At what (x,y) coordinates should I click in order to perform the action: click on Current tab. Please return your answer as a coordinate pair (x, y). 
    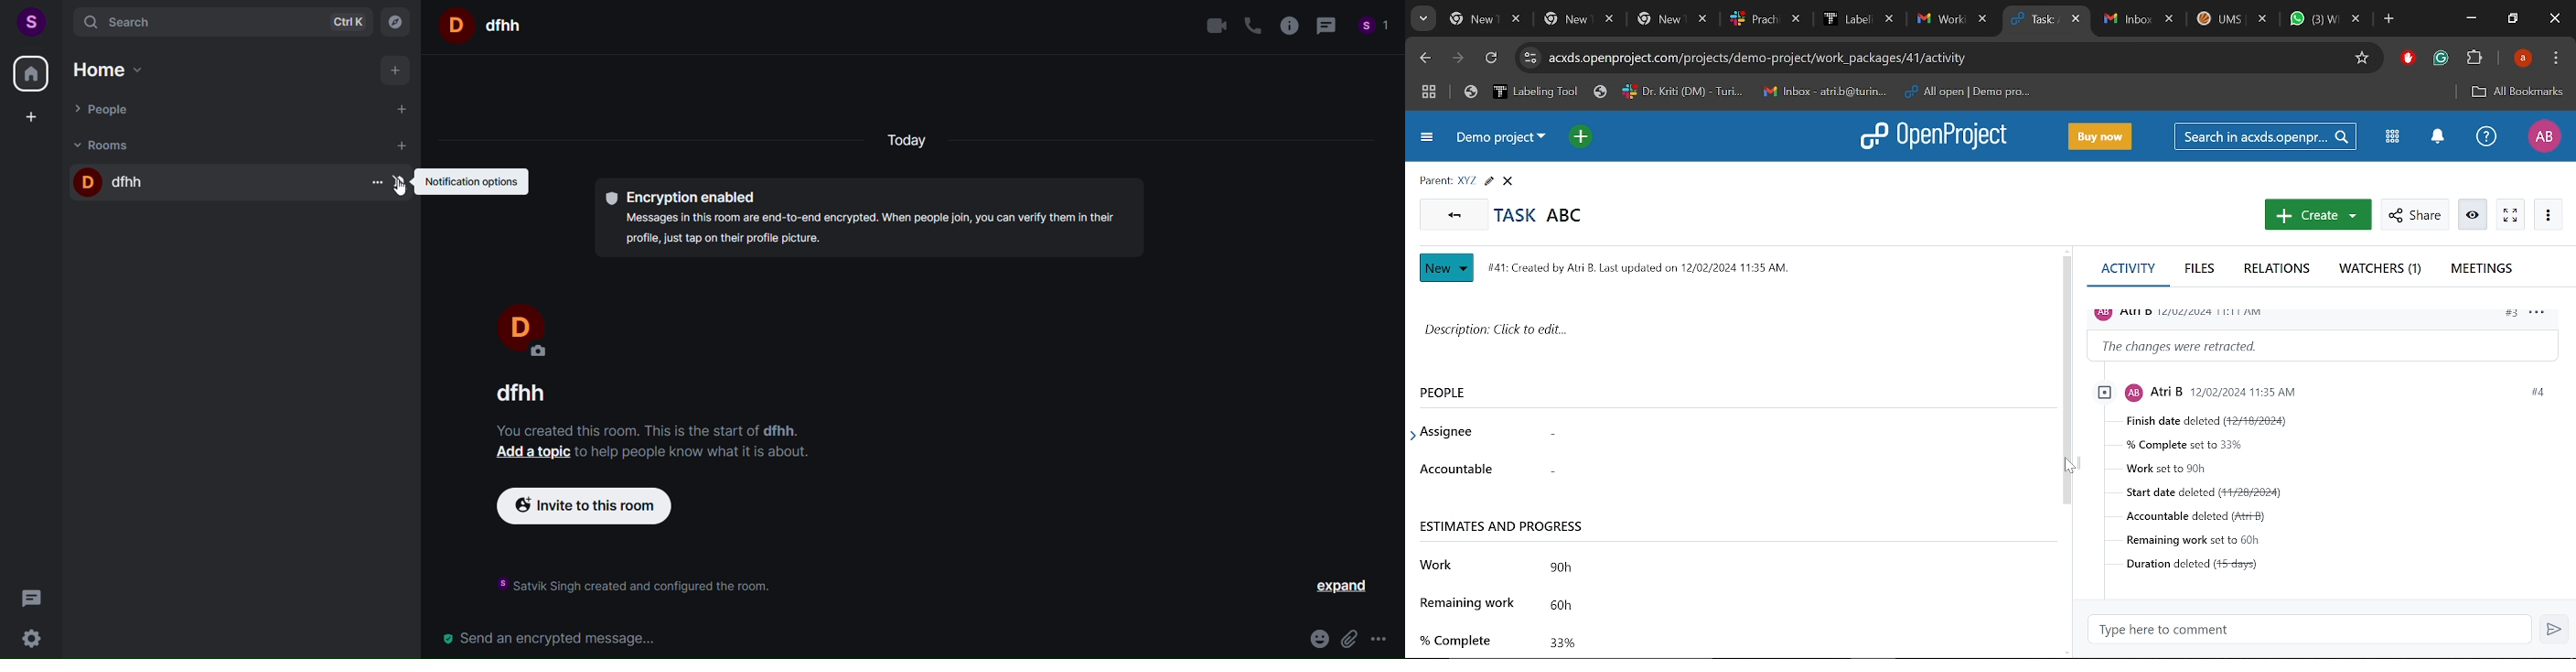
    Looking at the image, I should click on (2036, 20).